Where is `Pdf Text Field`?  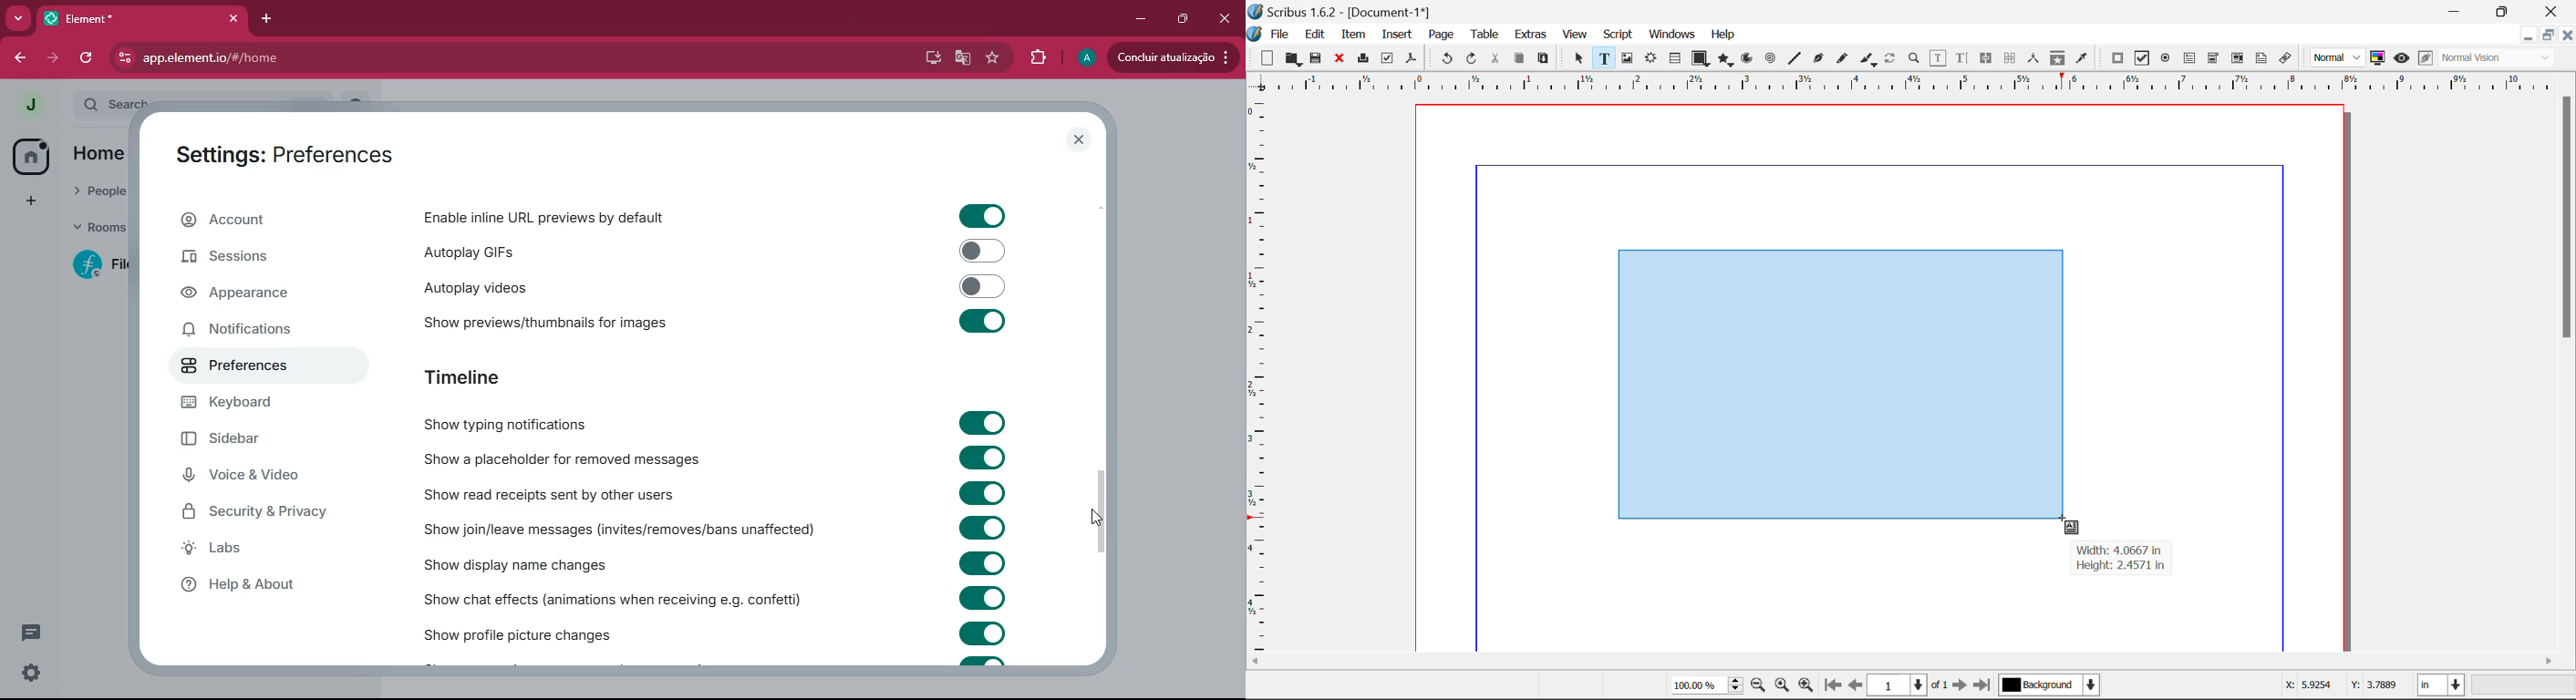 Pdf Text Field is located at coordinates (2191, 57).